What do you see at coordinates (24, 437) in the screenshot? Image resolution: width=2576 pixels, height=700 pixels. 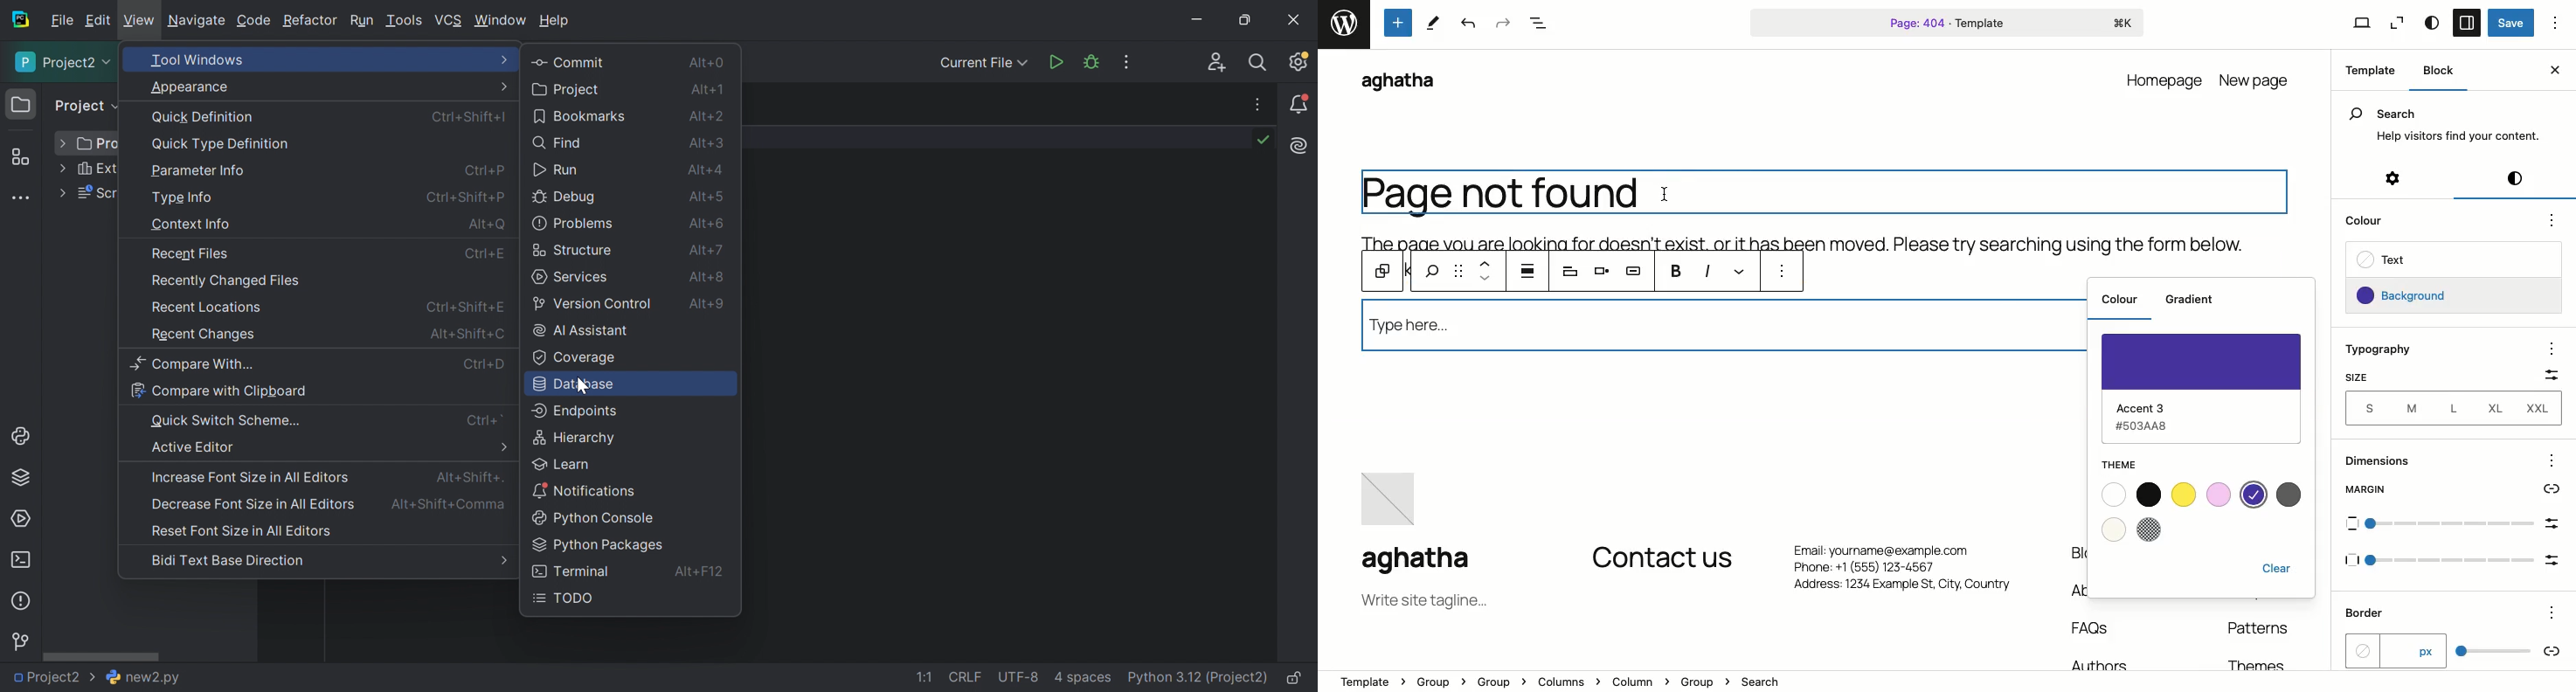 I see `Python Console` at bounding box center [24, 437].